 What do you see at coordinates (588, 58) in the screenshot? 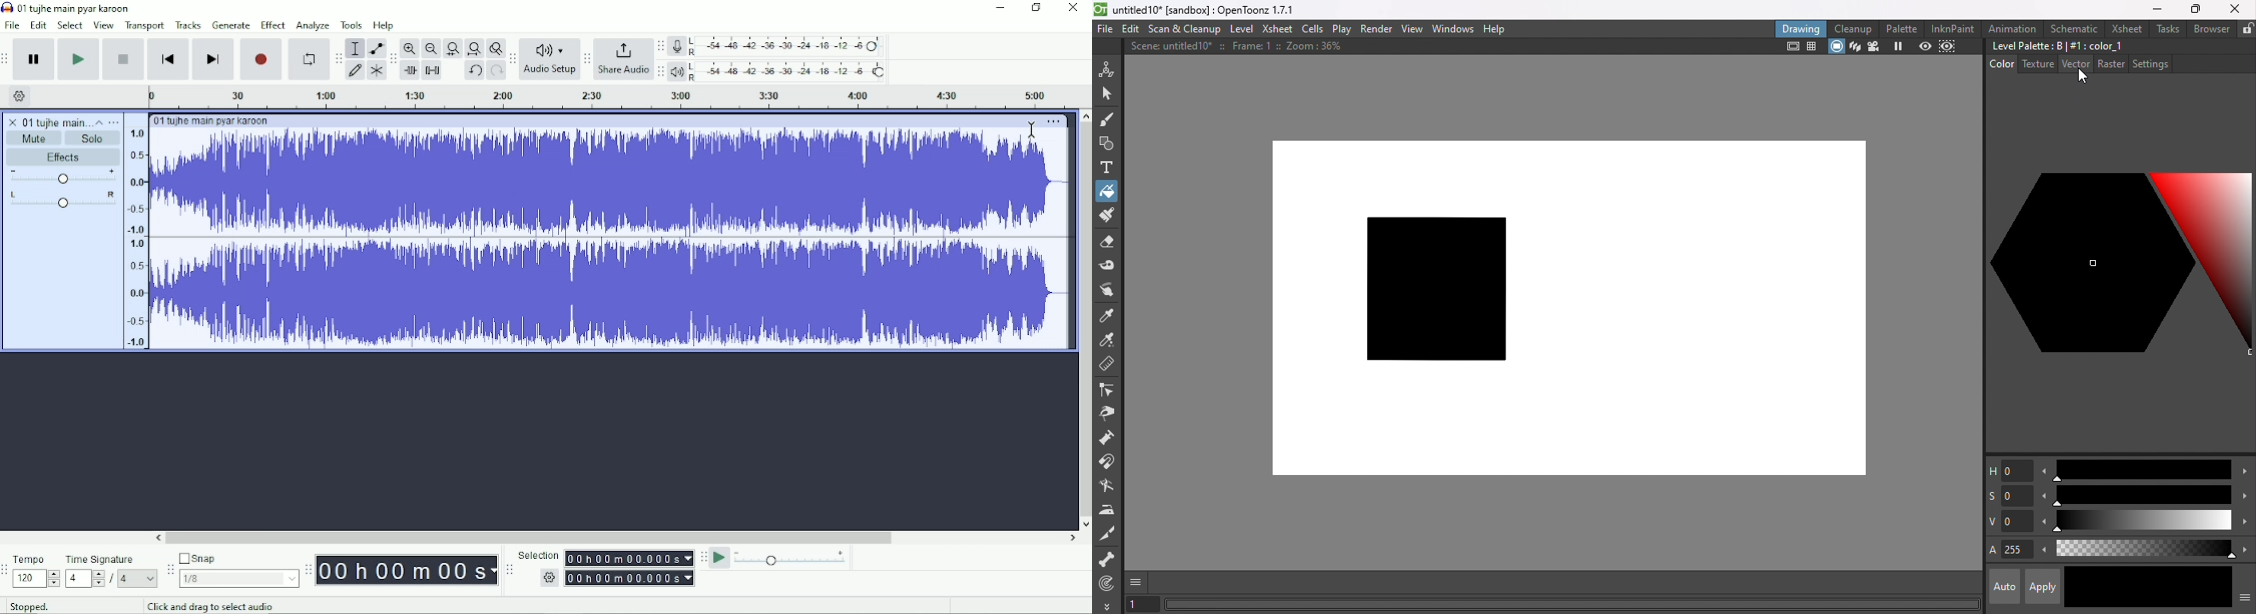
I see `Audacity share audio toolbar` at bounding box center [588, 58].